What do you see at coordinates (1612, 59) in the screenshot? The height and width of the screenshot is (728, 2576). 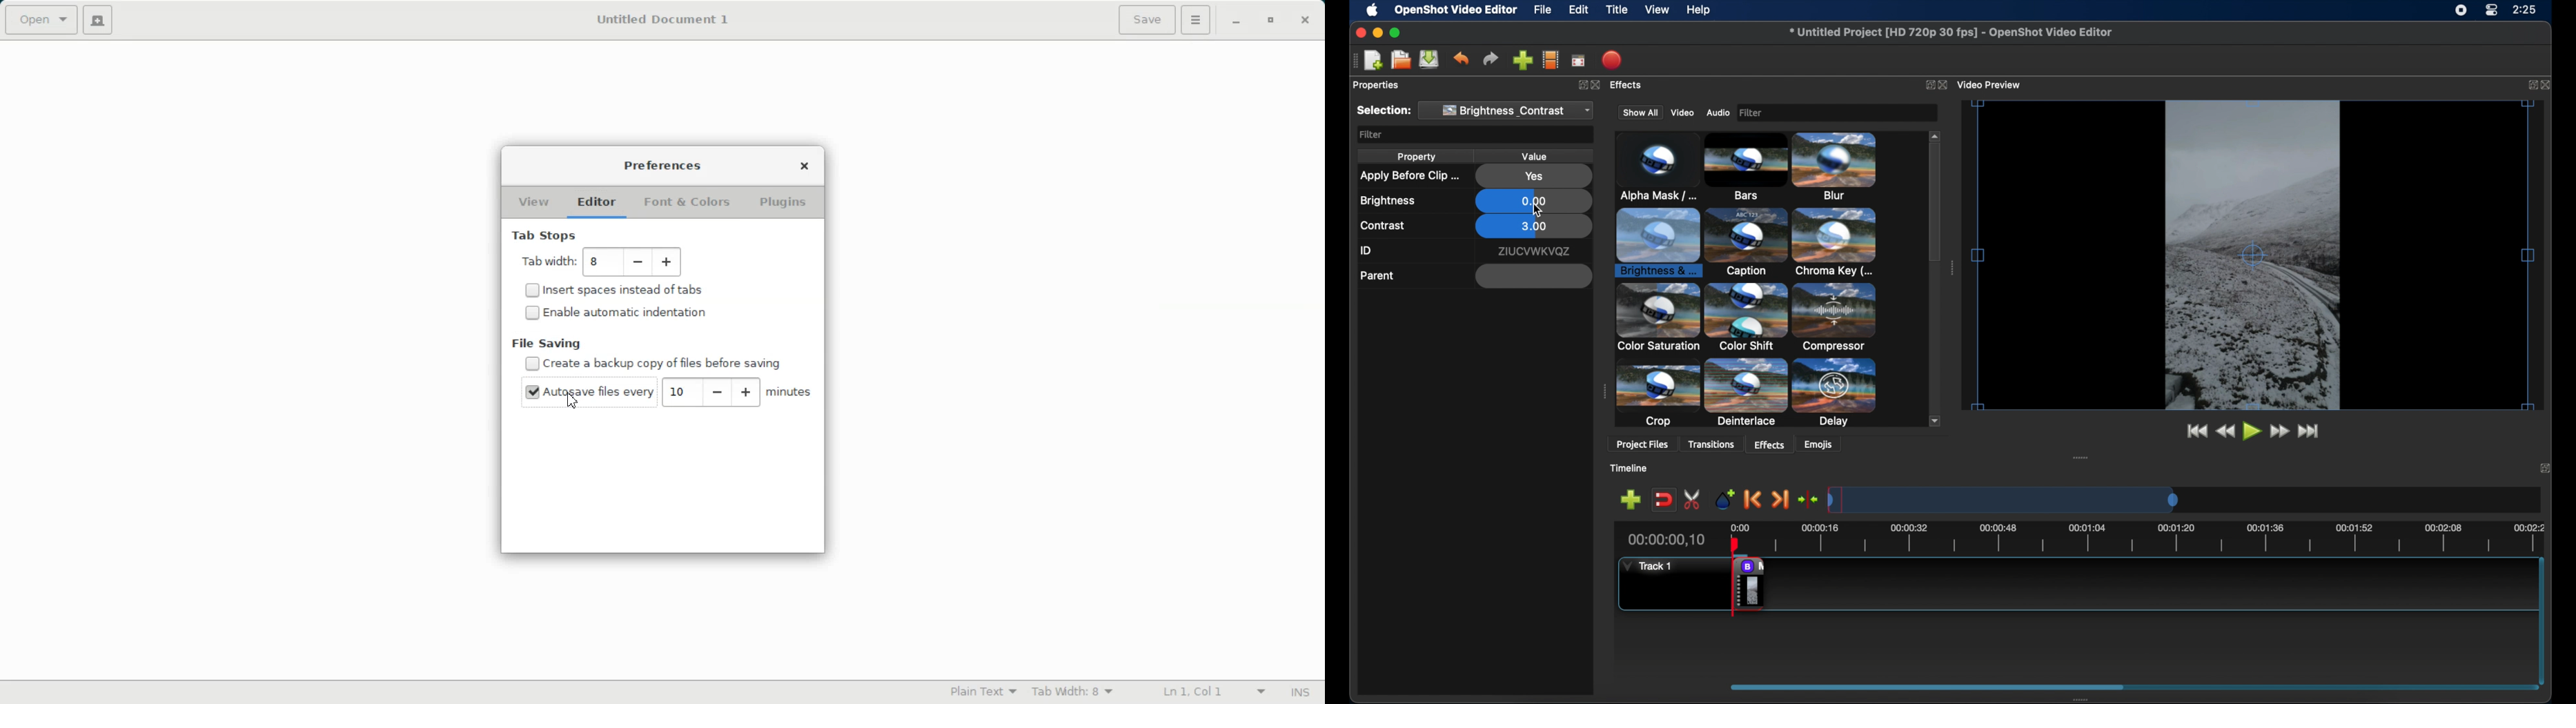 I see `export video` at bounding box center [1612, 59].